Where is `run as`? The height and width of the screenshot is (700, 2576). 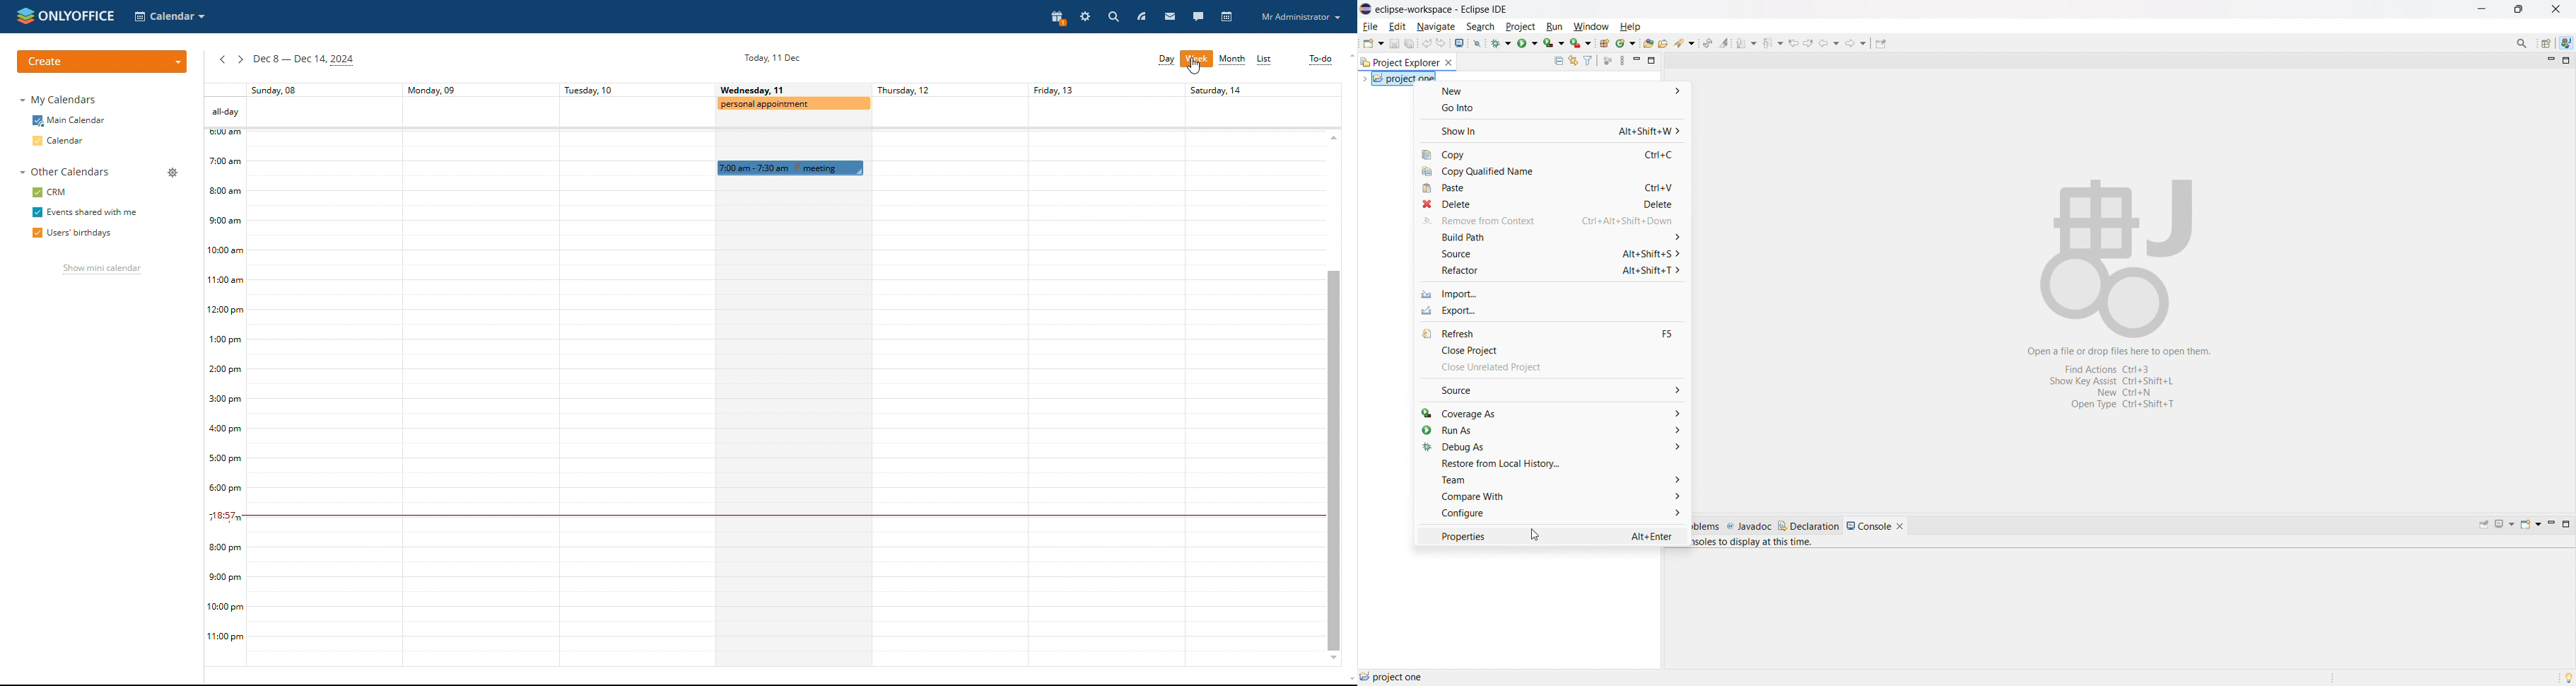
run as is located at coordinates (1550, 430).